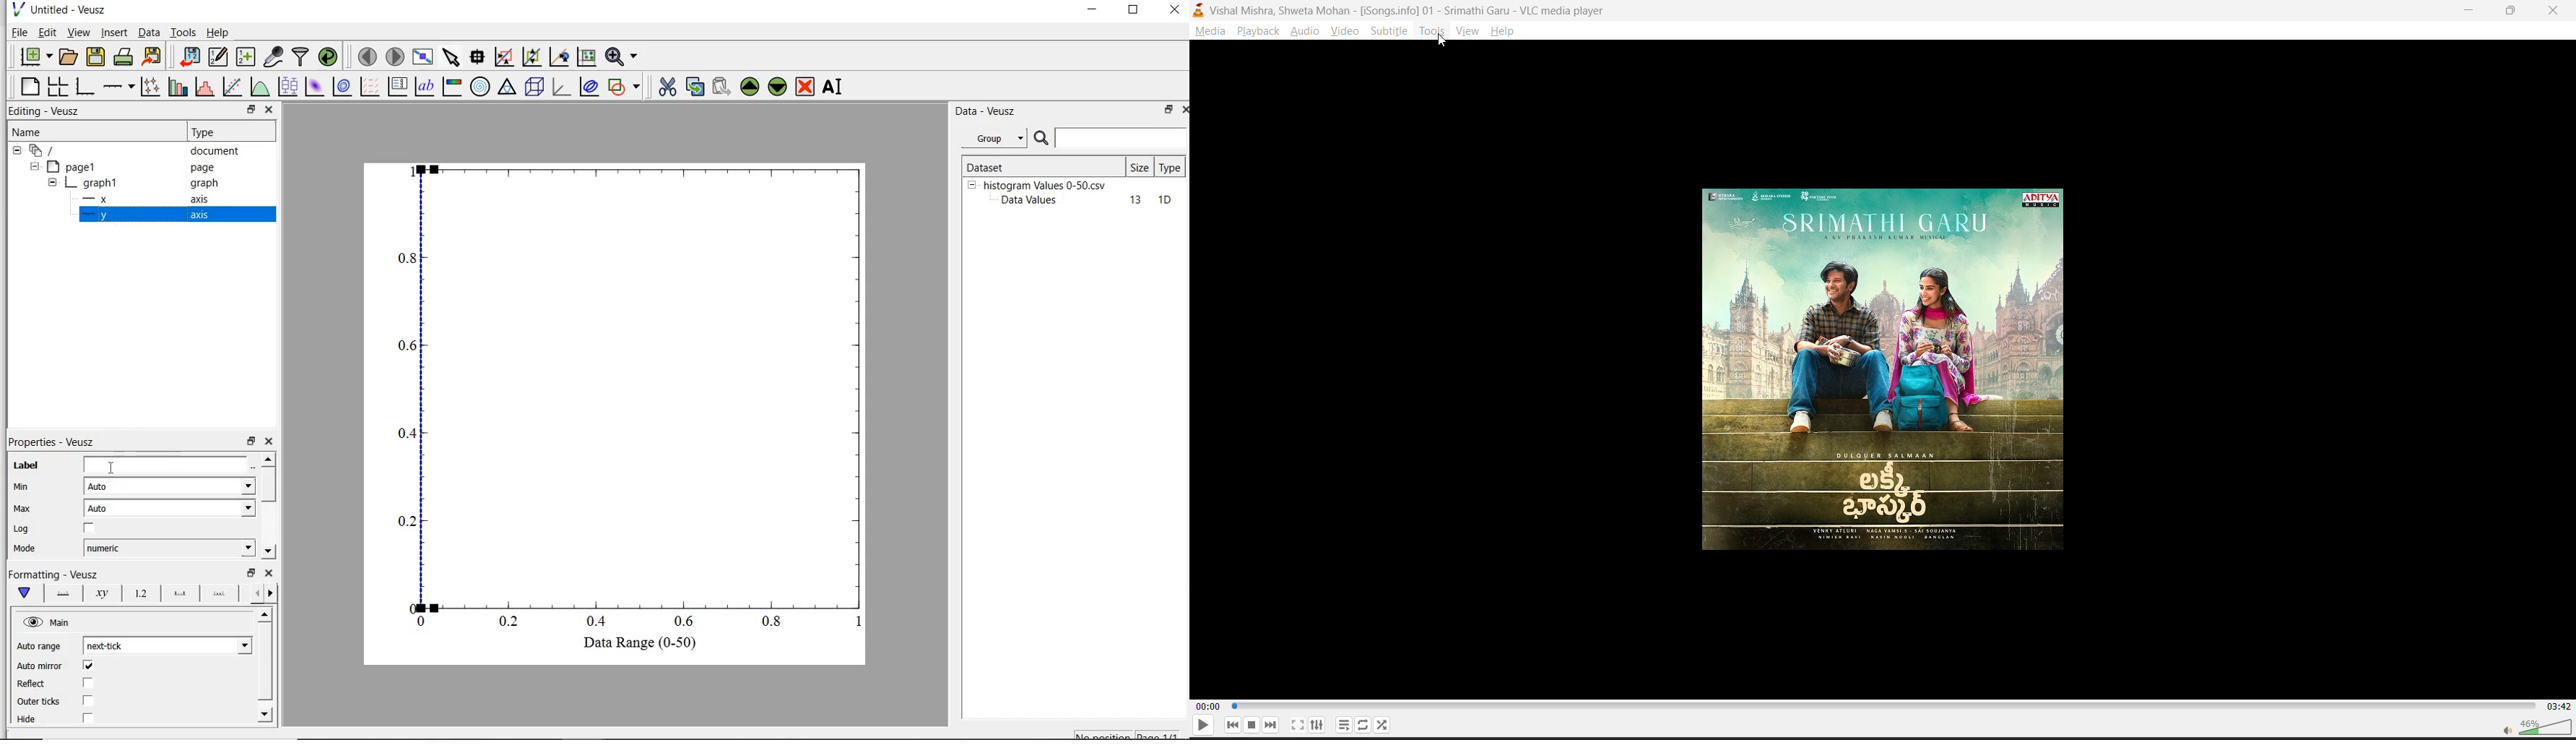 Image resolution: width=2576 pixels, height=756 pixels. I want to click on file, so click(18, 32).